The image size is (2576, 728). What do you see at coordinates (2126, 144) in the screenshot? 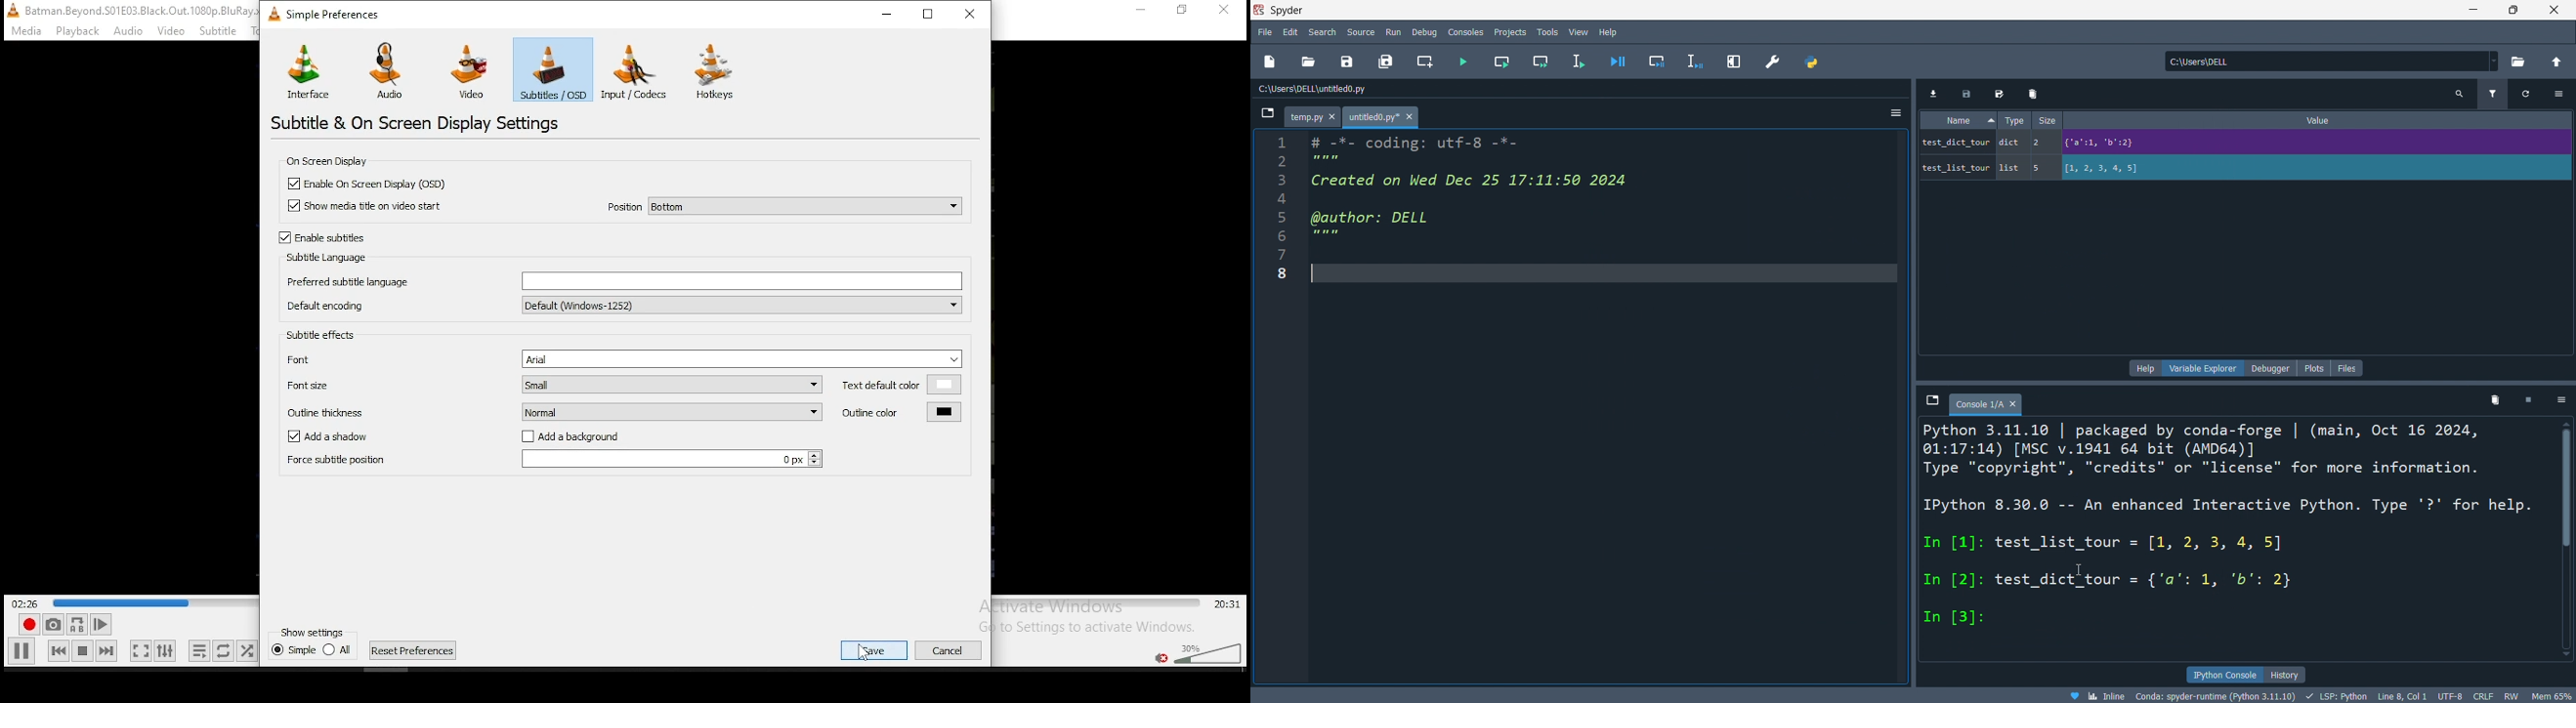
I see `test_dict_tour dict 2 = {'a':1, 'b":2}` at bounding box center [2126, 144].